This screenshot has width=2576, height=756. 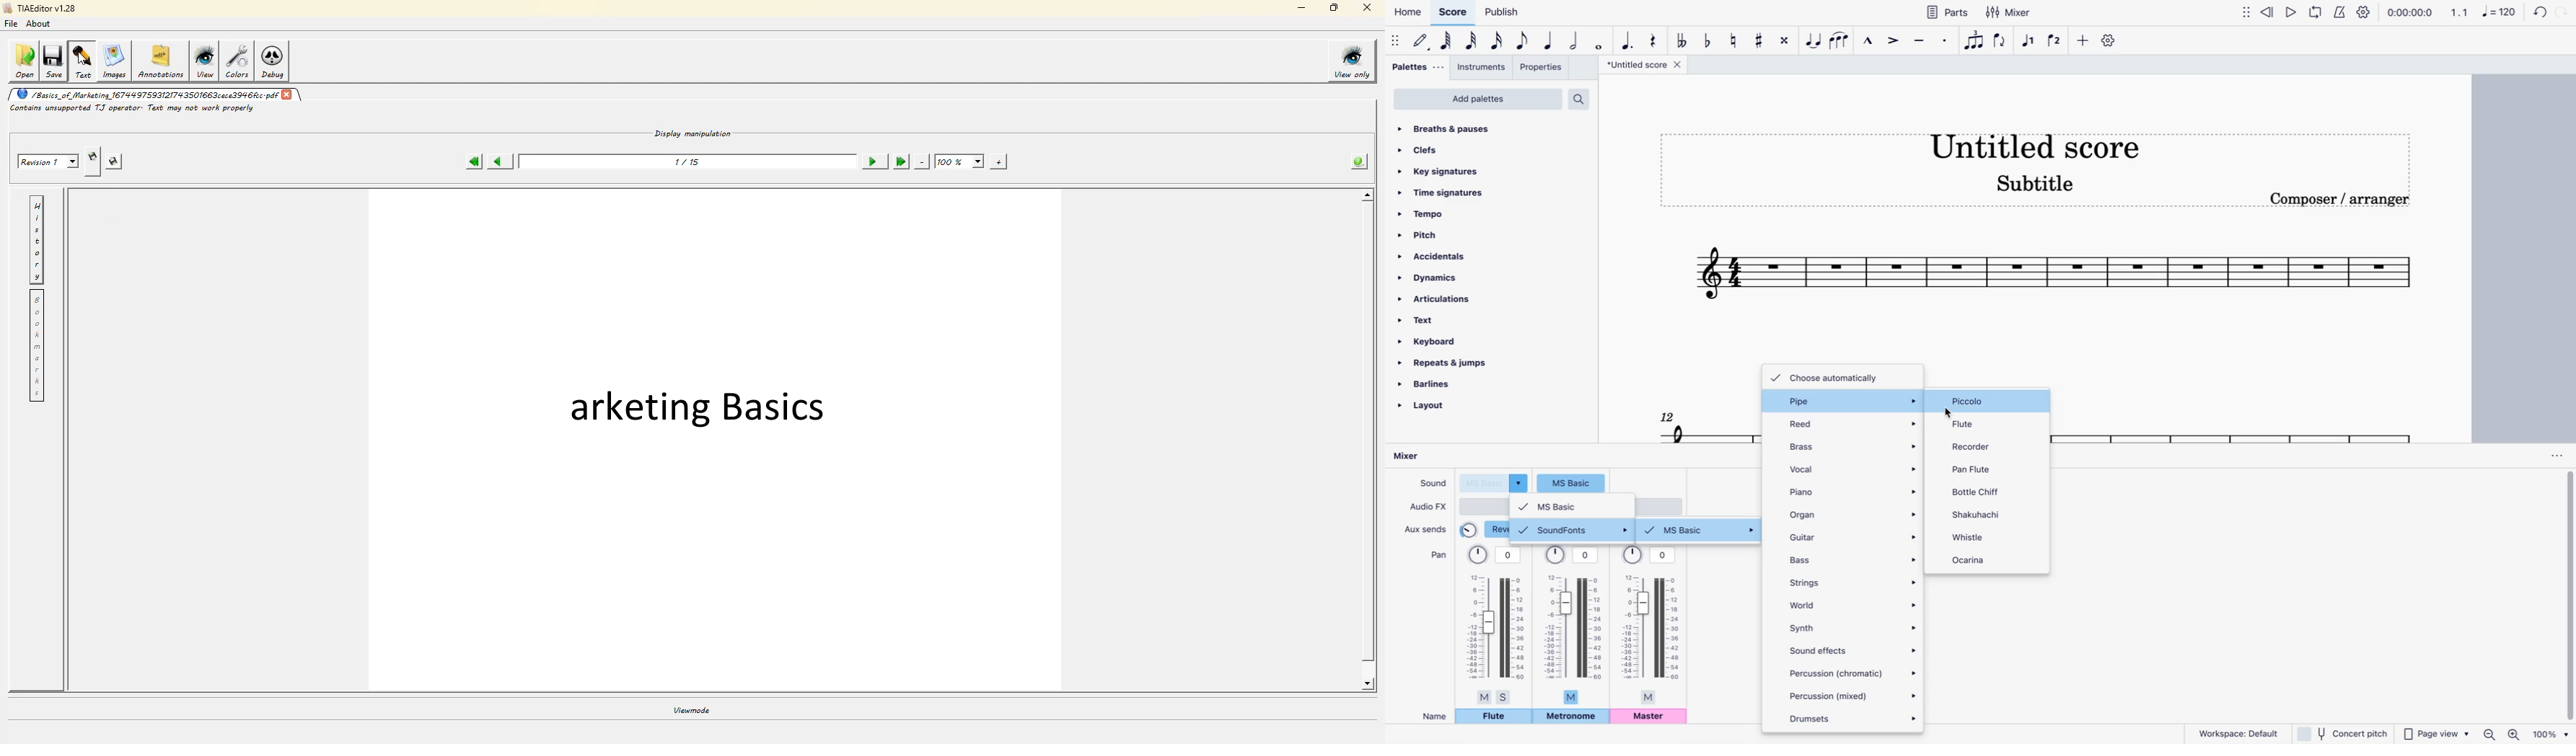 What do you see at coordinates (1406, 12) in the screenshot?
I see `home` at bounding box center [1406, 12].